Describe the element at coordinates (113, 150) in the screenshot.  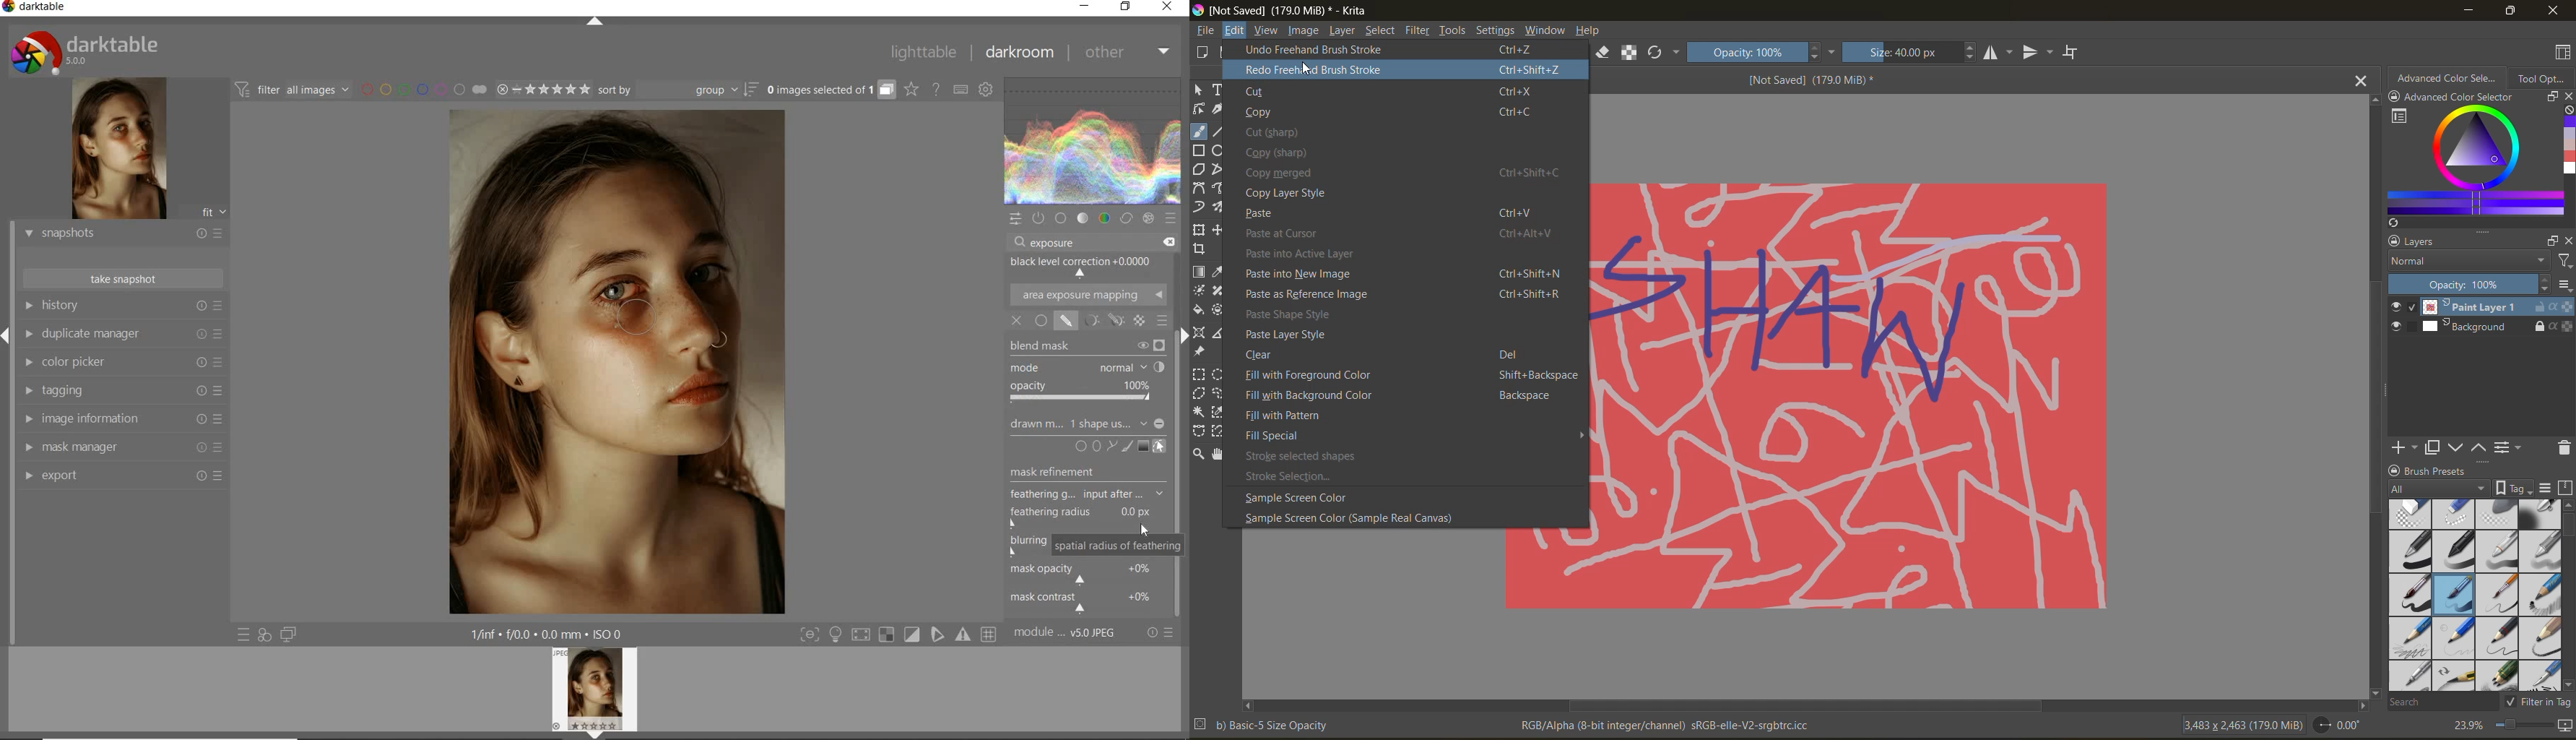
I see `image preview` at that location.